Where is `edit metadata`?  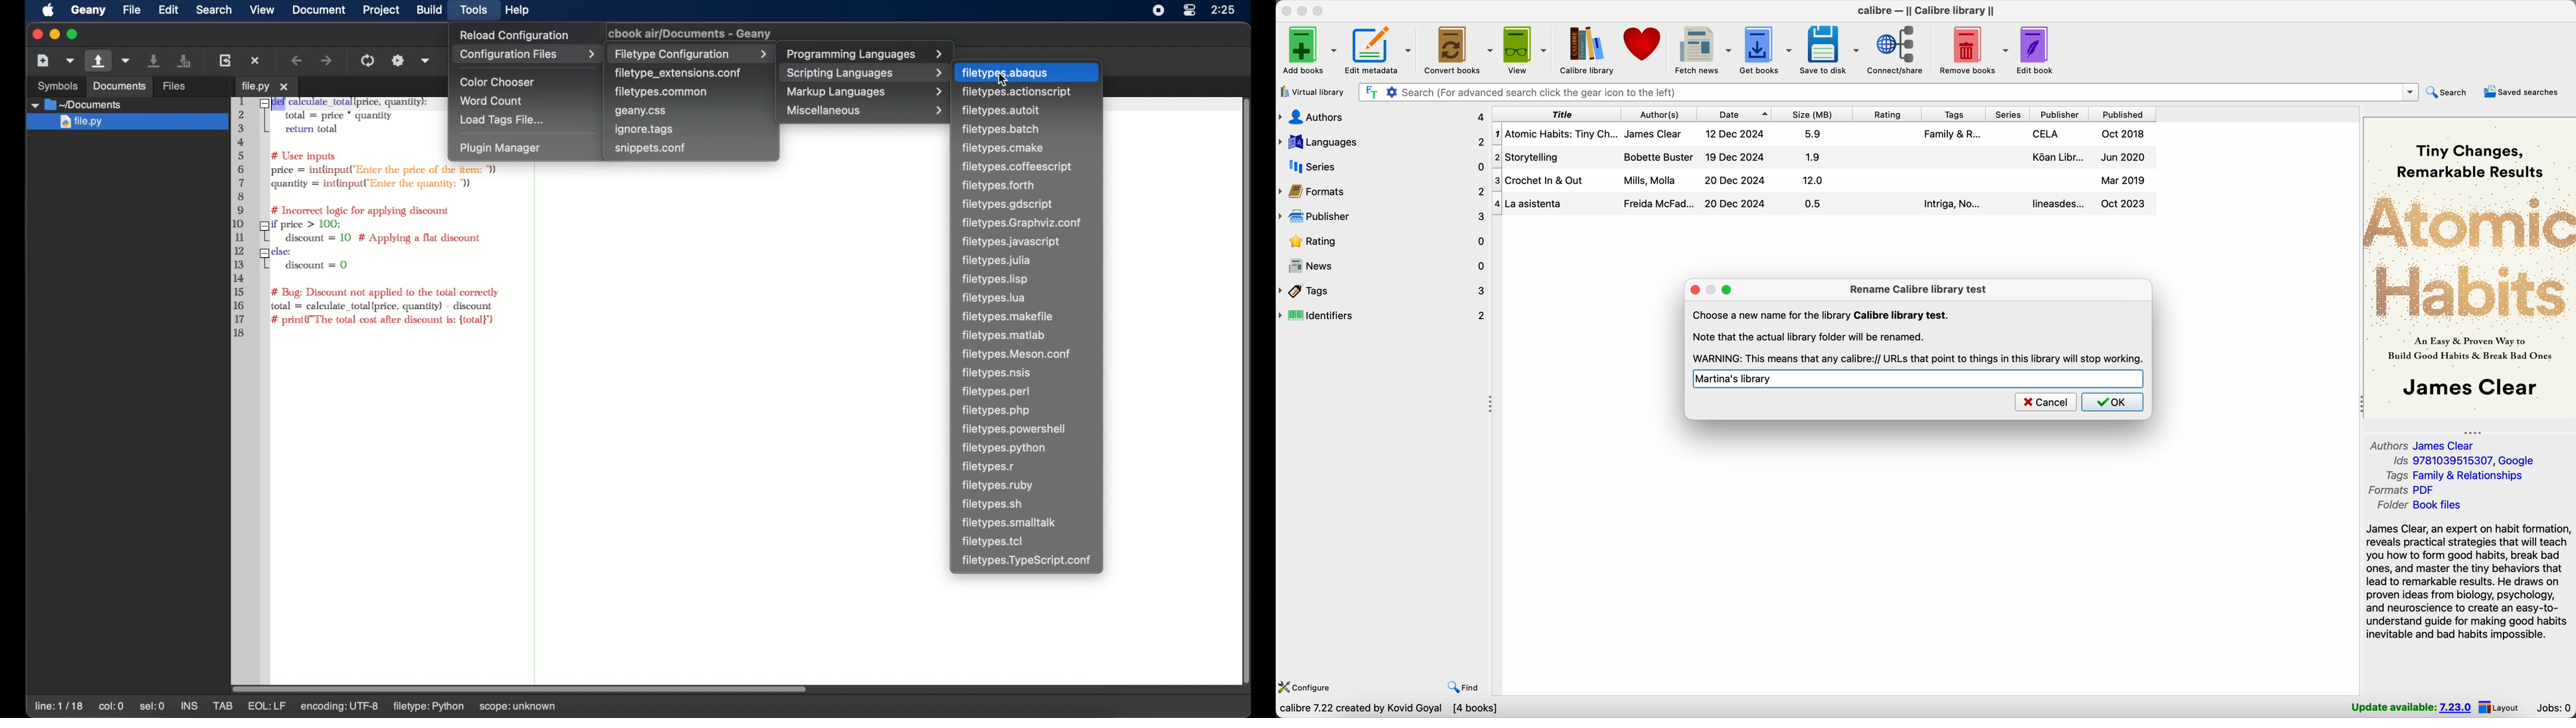
edit metadata is located at coordinates (1380, 50).